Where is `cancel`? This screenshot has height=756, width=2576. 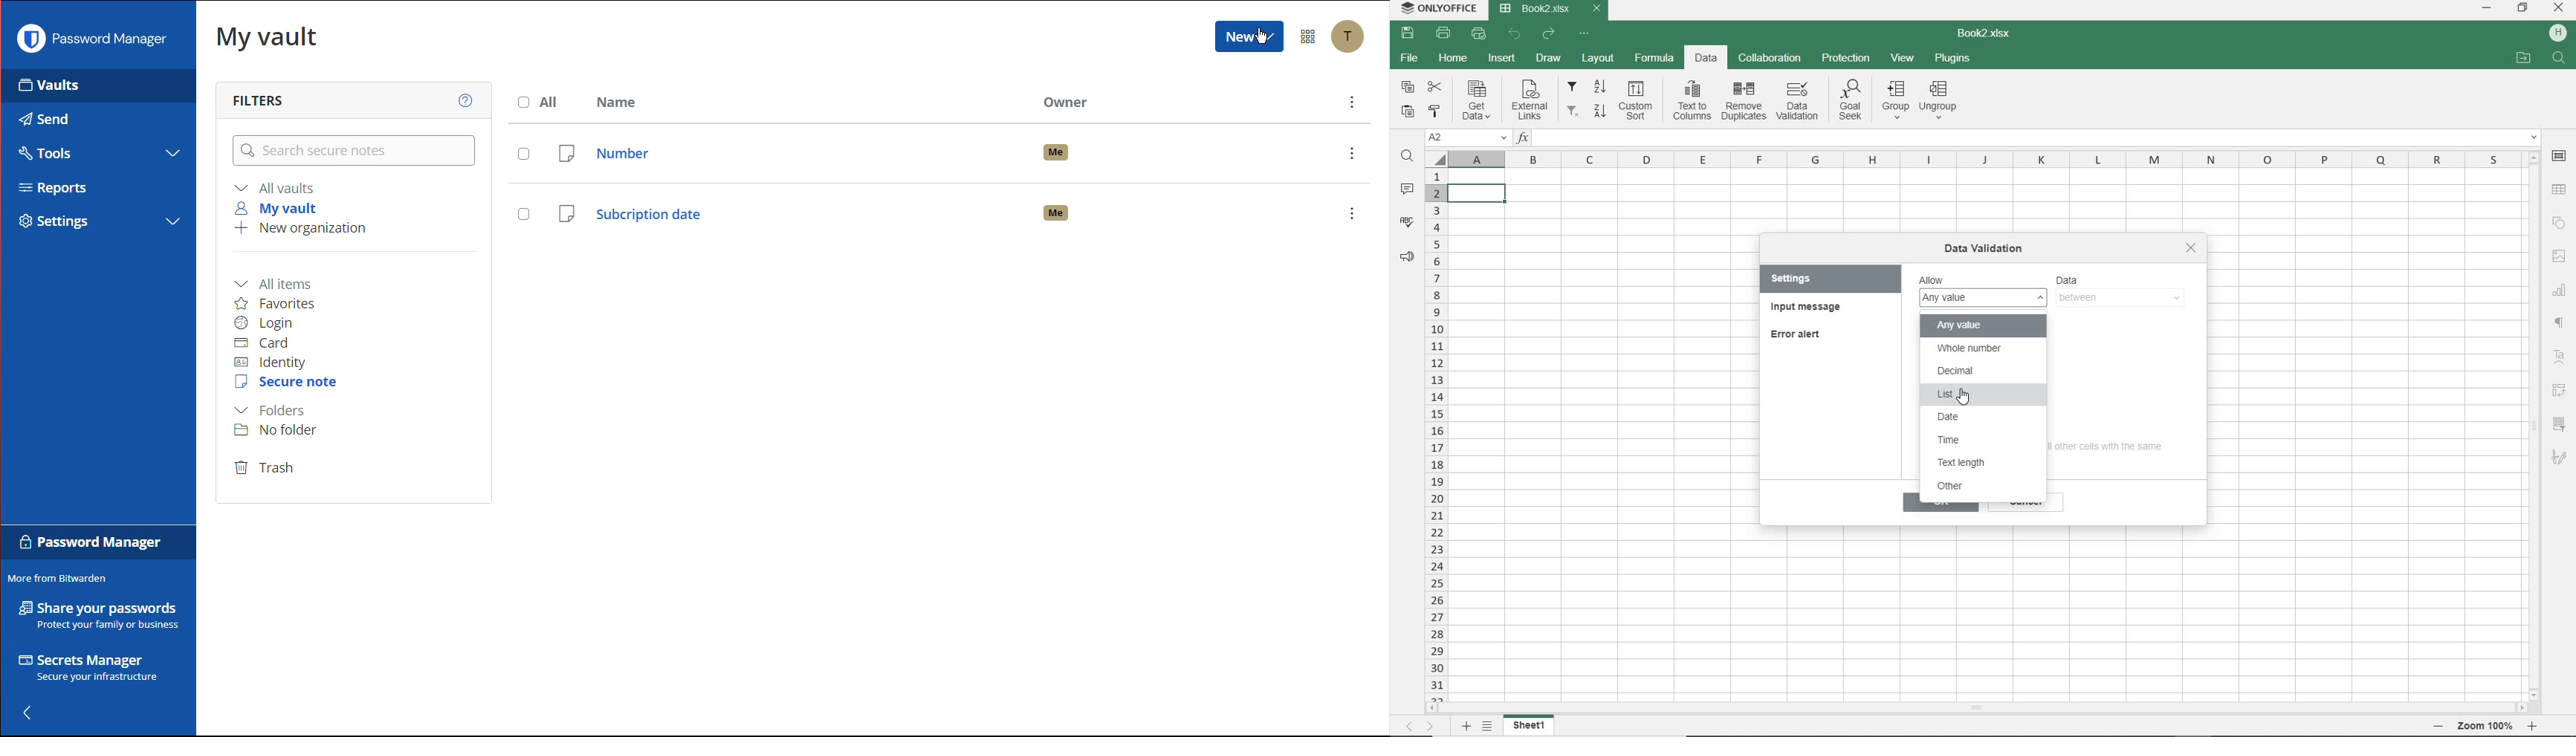 cancel is located at coordinates (2025, 508).